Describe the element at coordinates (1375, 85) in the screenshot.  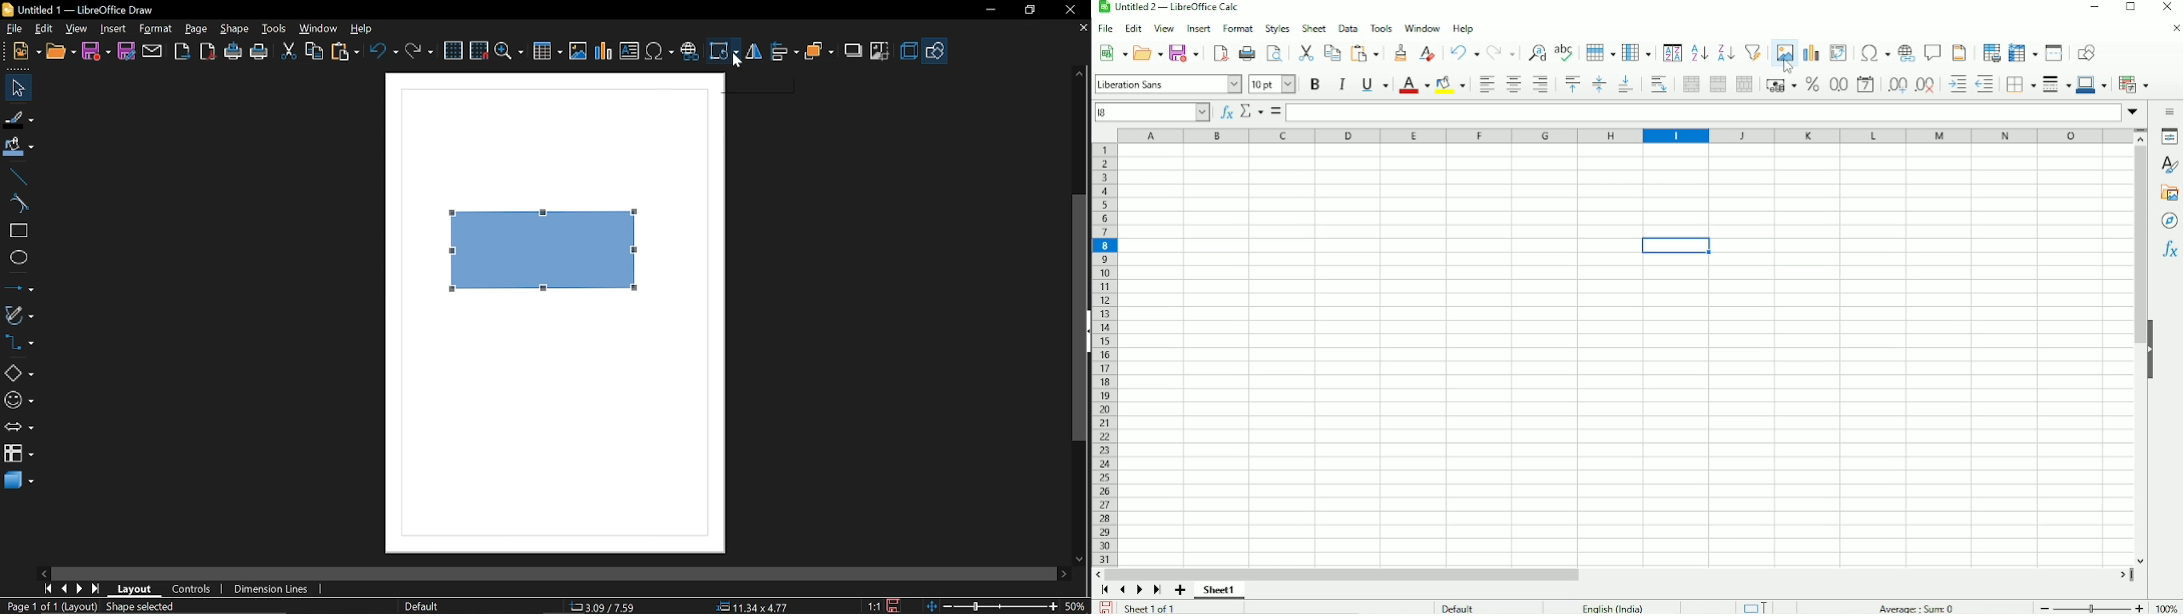
I see `Underline` at that location.